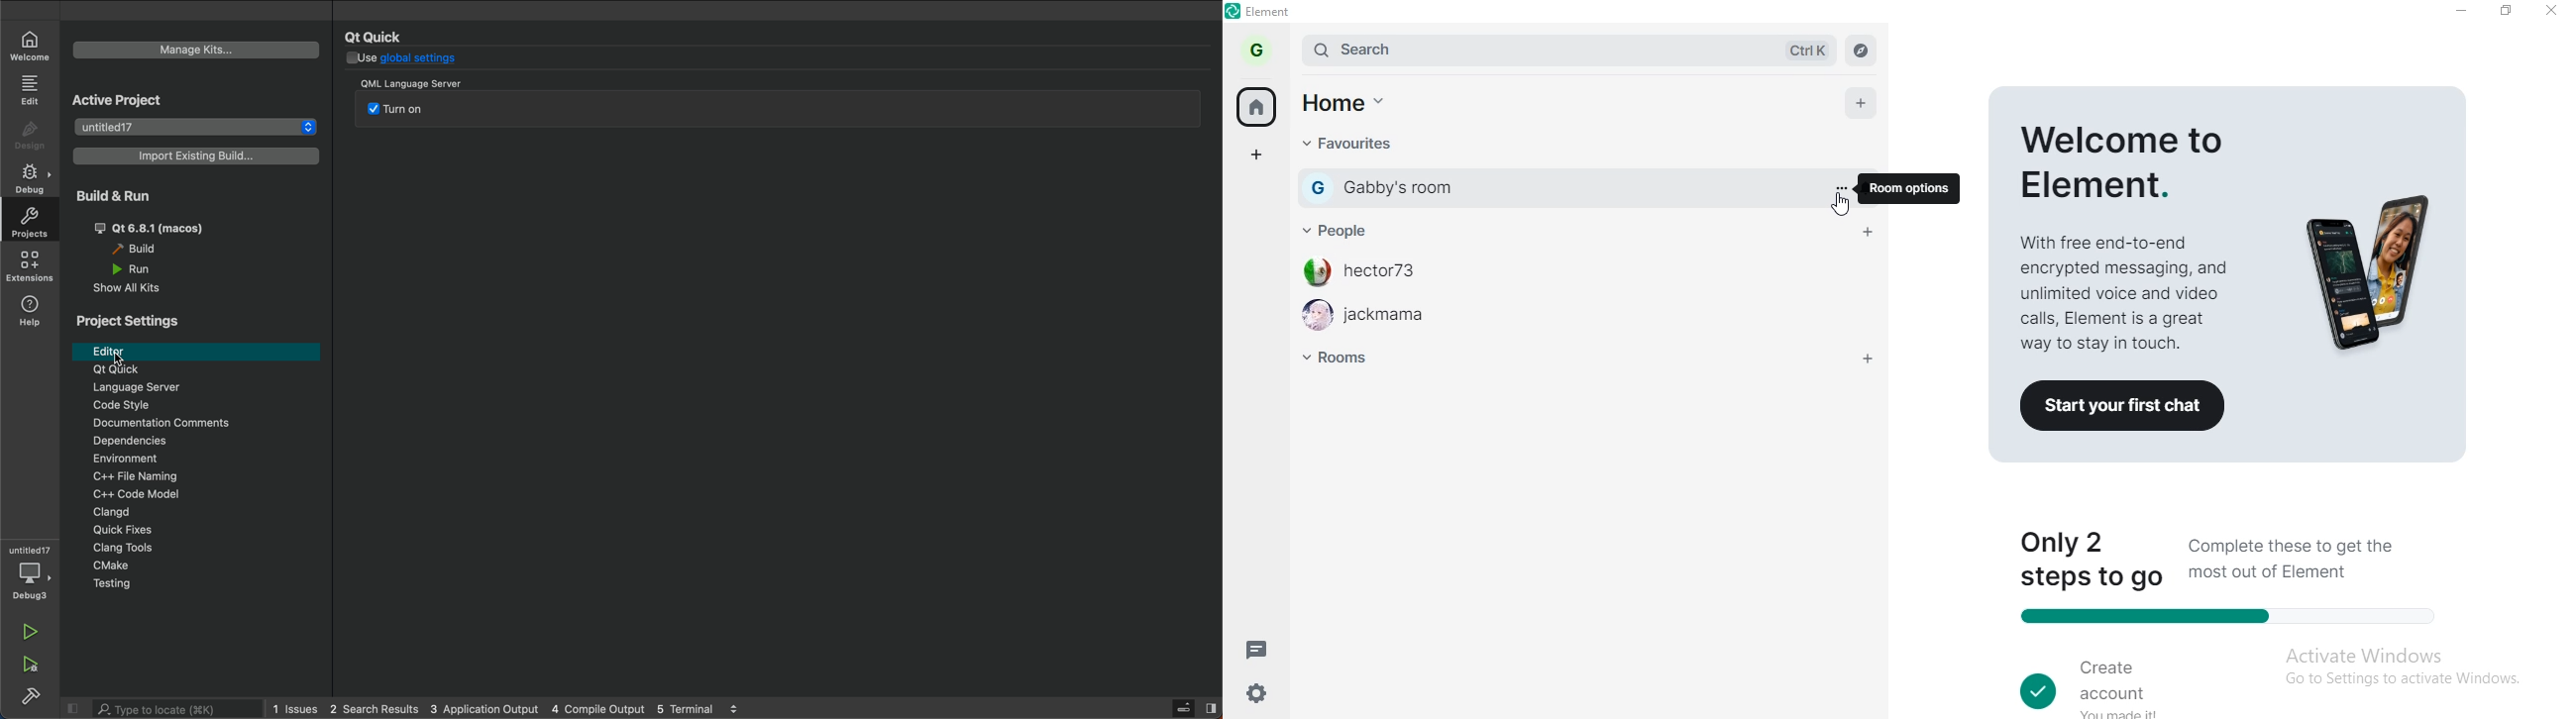 Image resolution: width=2576 pixels, height=728 pixels. What do you see at coordinates (126, 289) in the screenshot?
I see `show al kits` at bounding box center [126, 289].